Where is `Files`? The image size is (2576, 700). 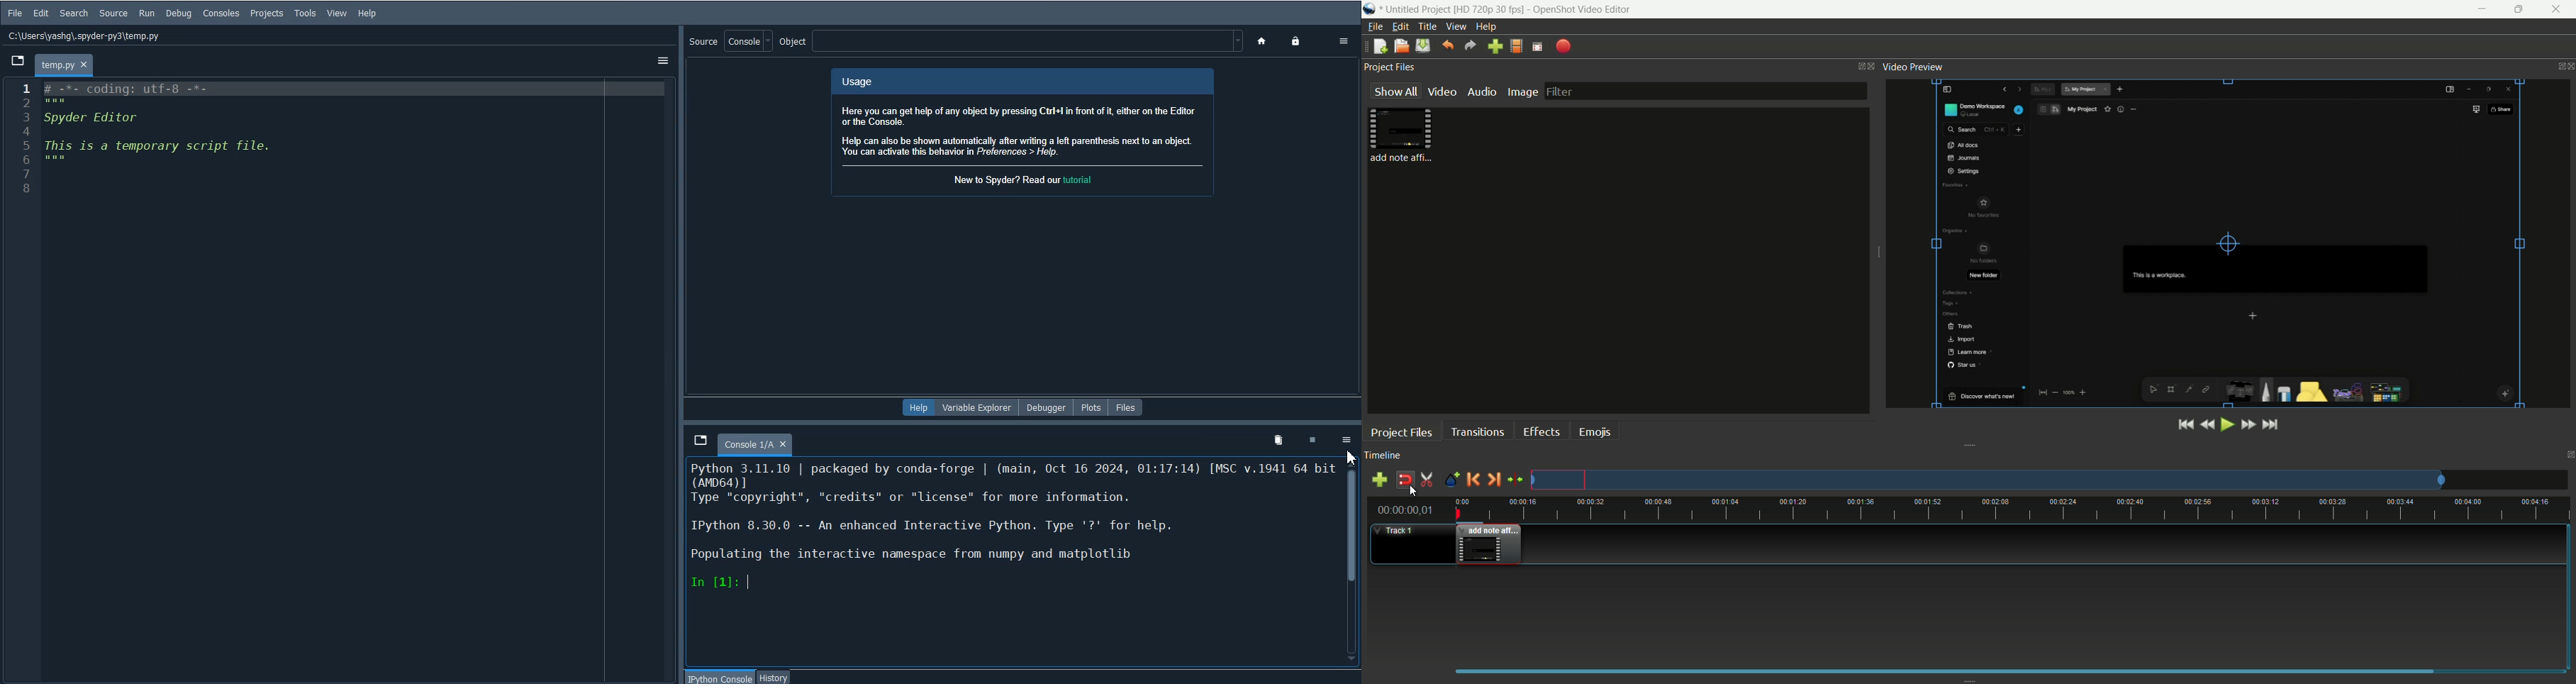 Files is located at coordinates (1126, 407).